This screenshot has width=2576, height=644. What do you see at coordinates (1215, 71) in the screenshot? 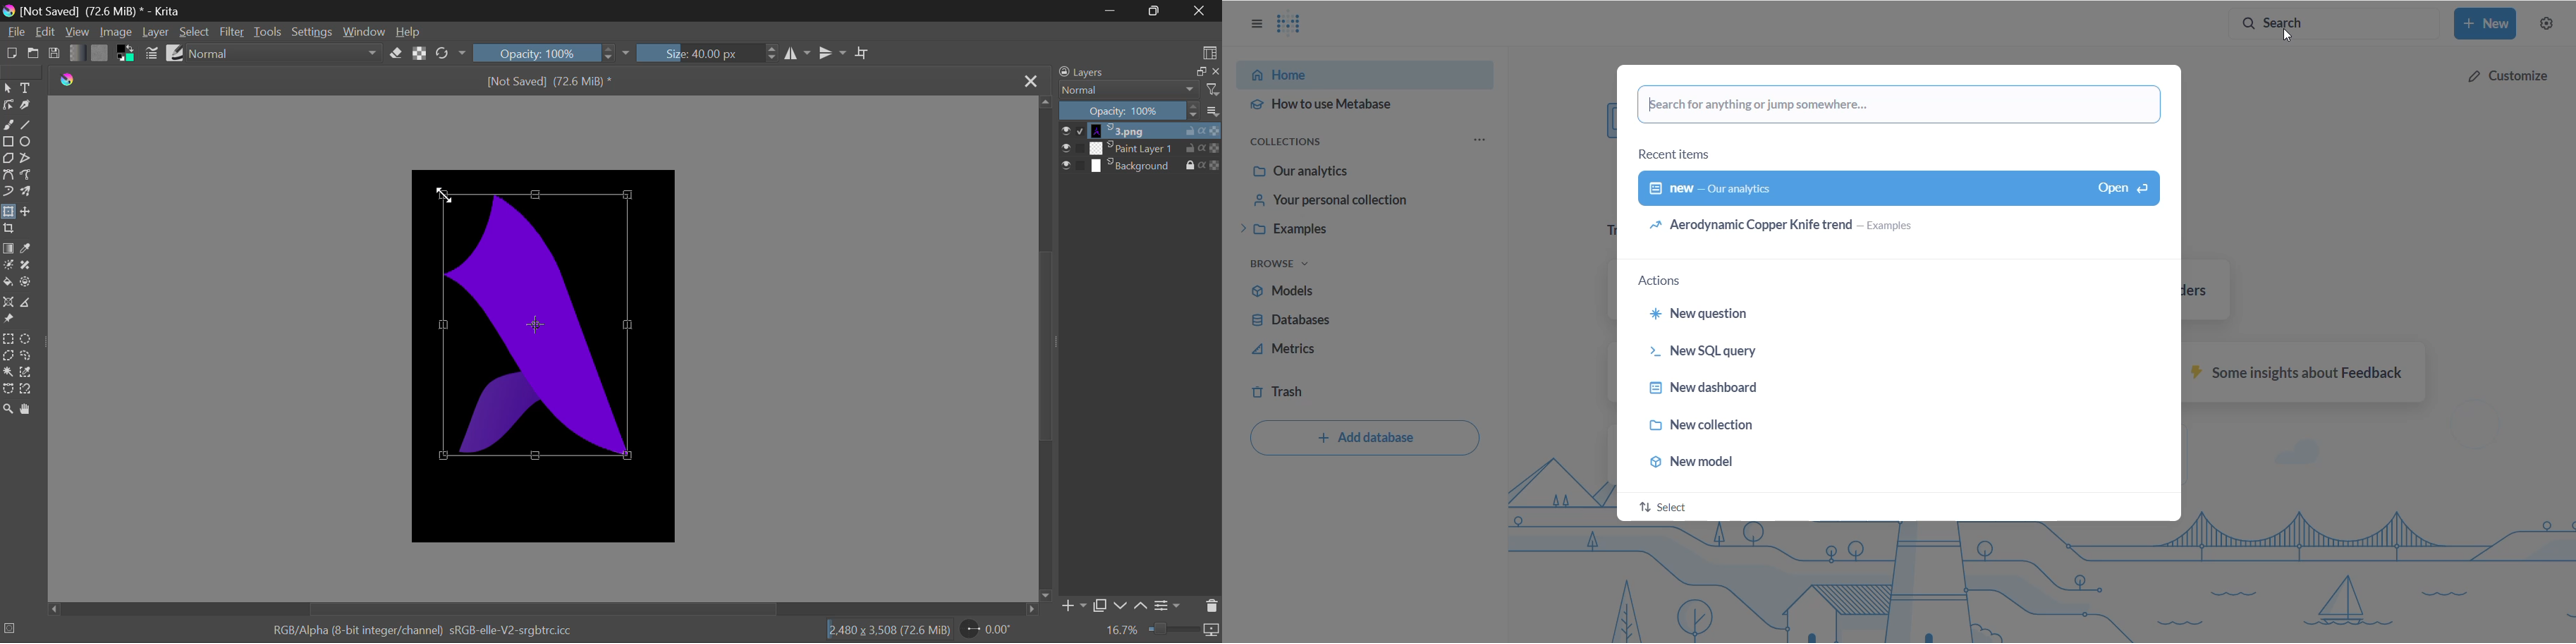
I see `close` at bounding box center [1215, 71].